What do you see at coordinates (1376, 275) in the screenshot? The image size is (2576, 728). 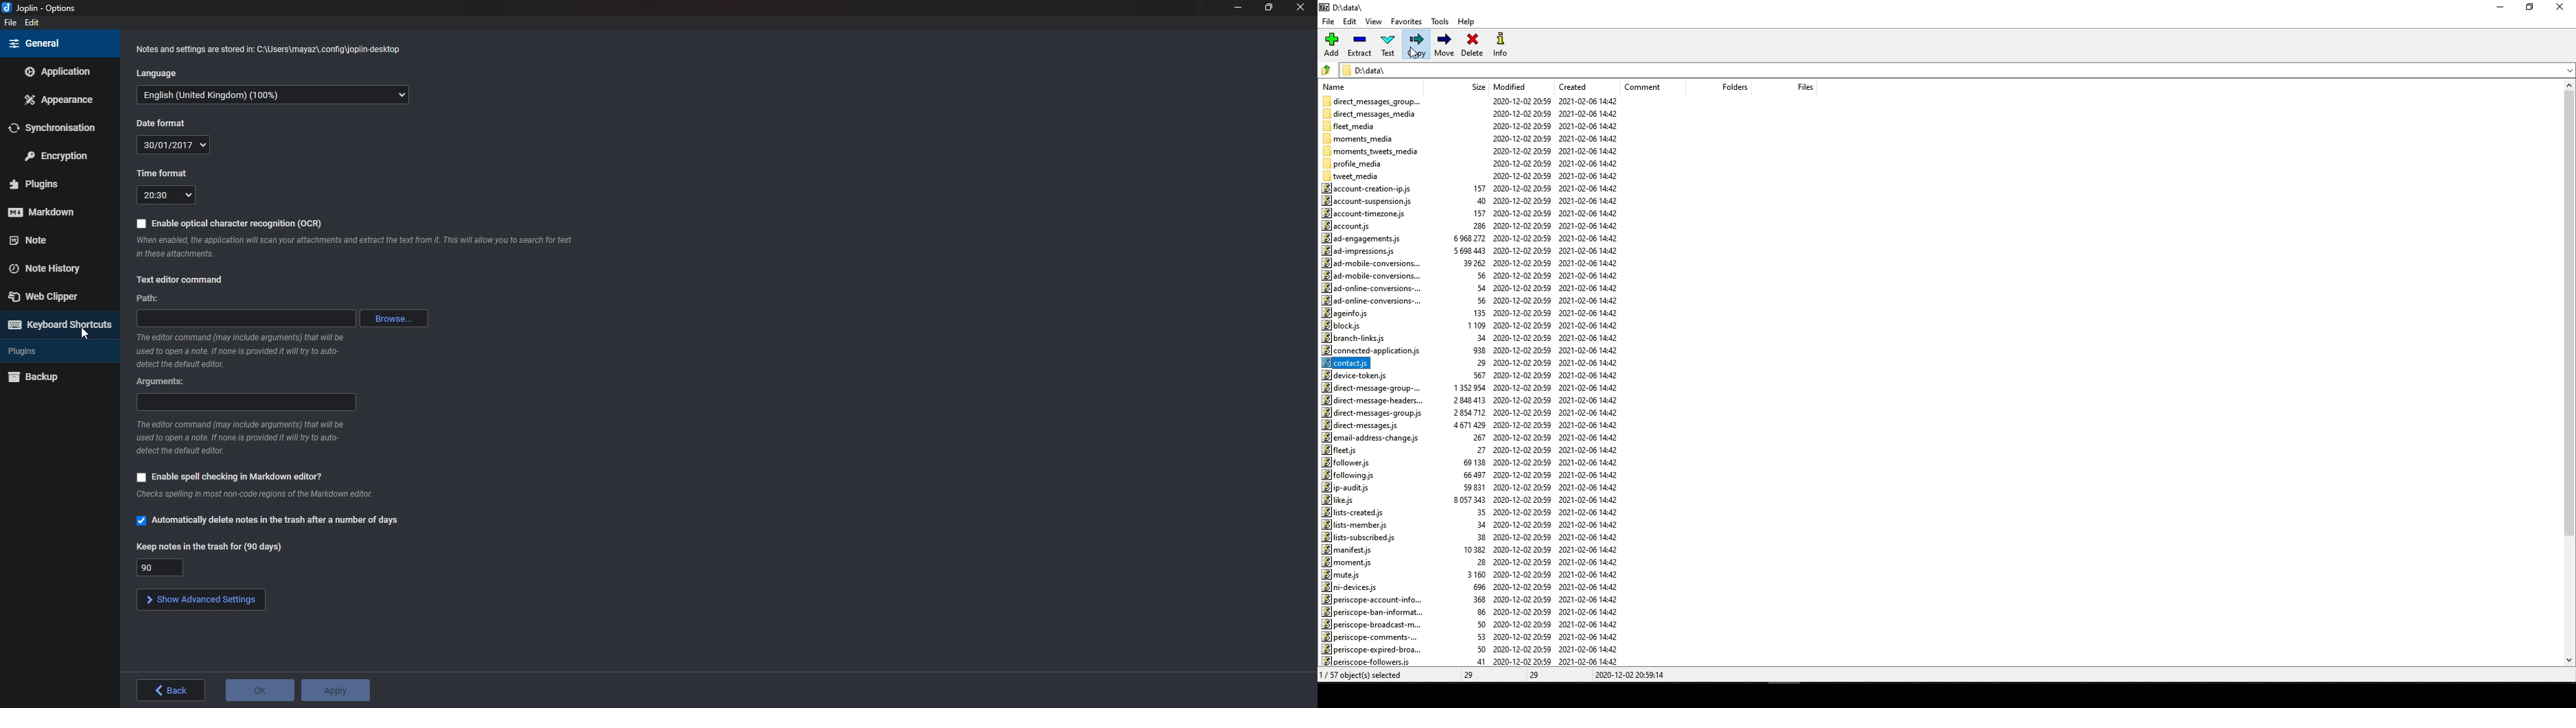 I see `ad-mobile-conversions` at bounding box center [1376, 275].